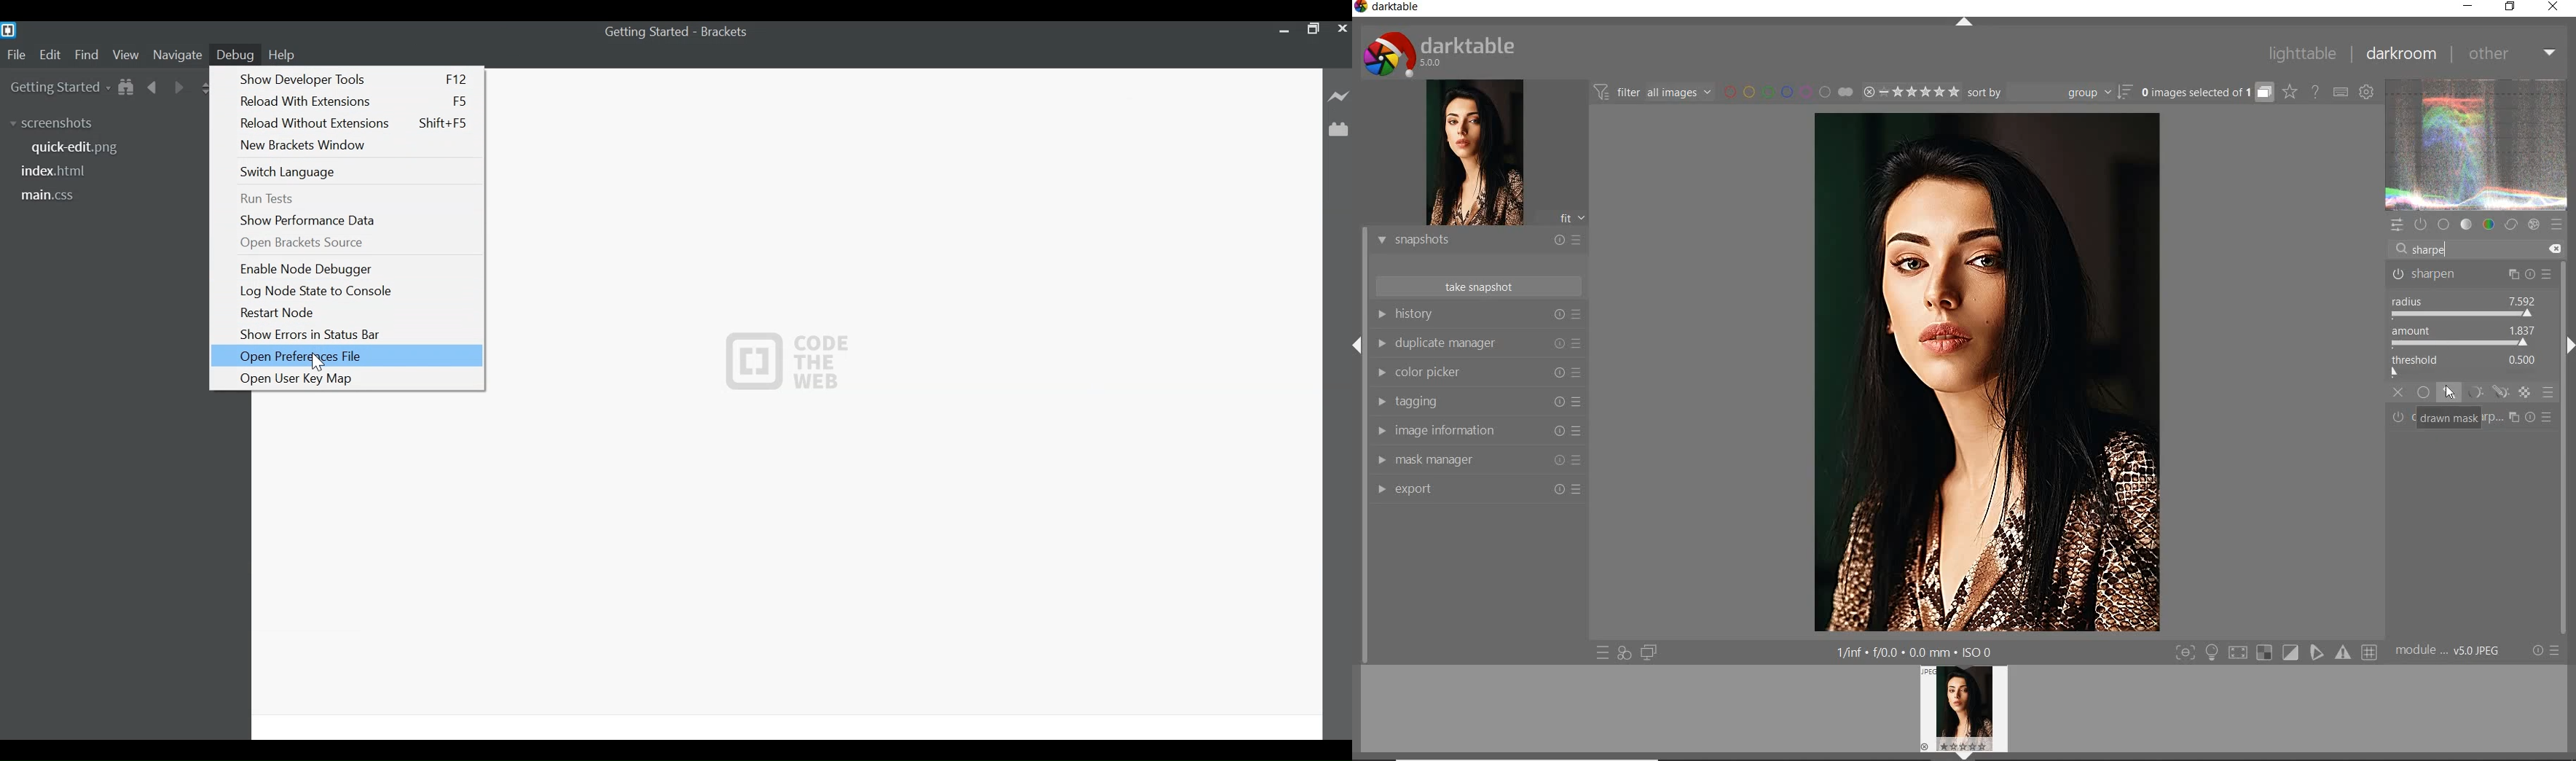 The width and height of the screenshot is (2576, 784). Describe the element at coordinates (1601, 652) in the screenshot. I see `quick access to presets` at that location.